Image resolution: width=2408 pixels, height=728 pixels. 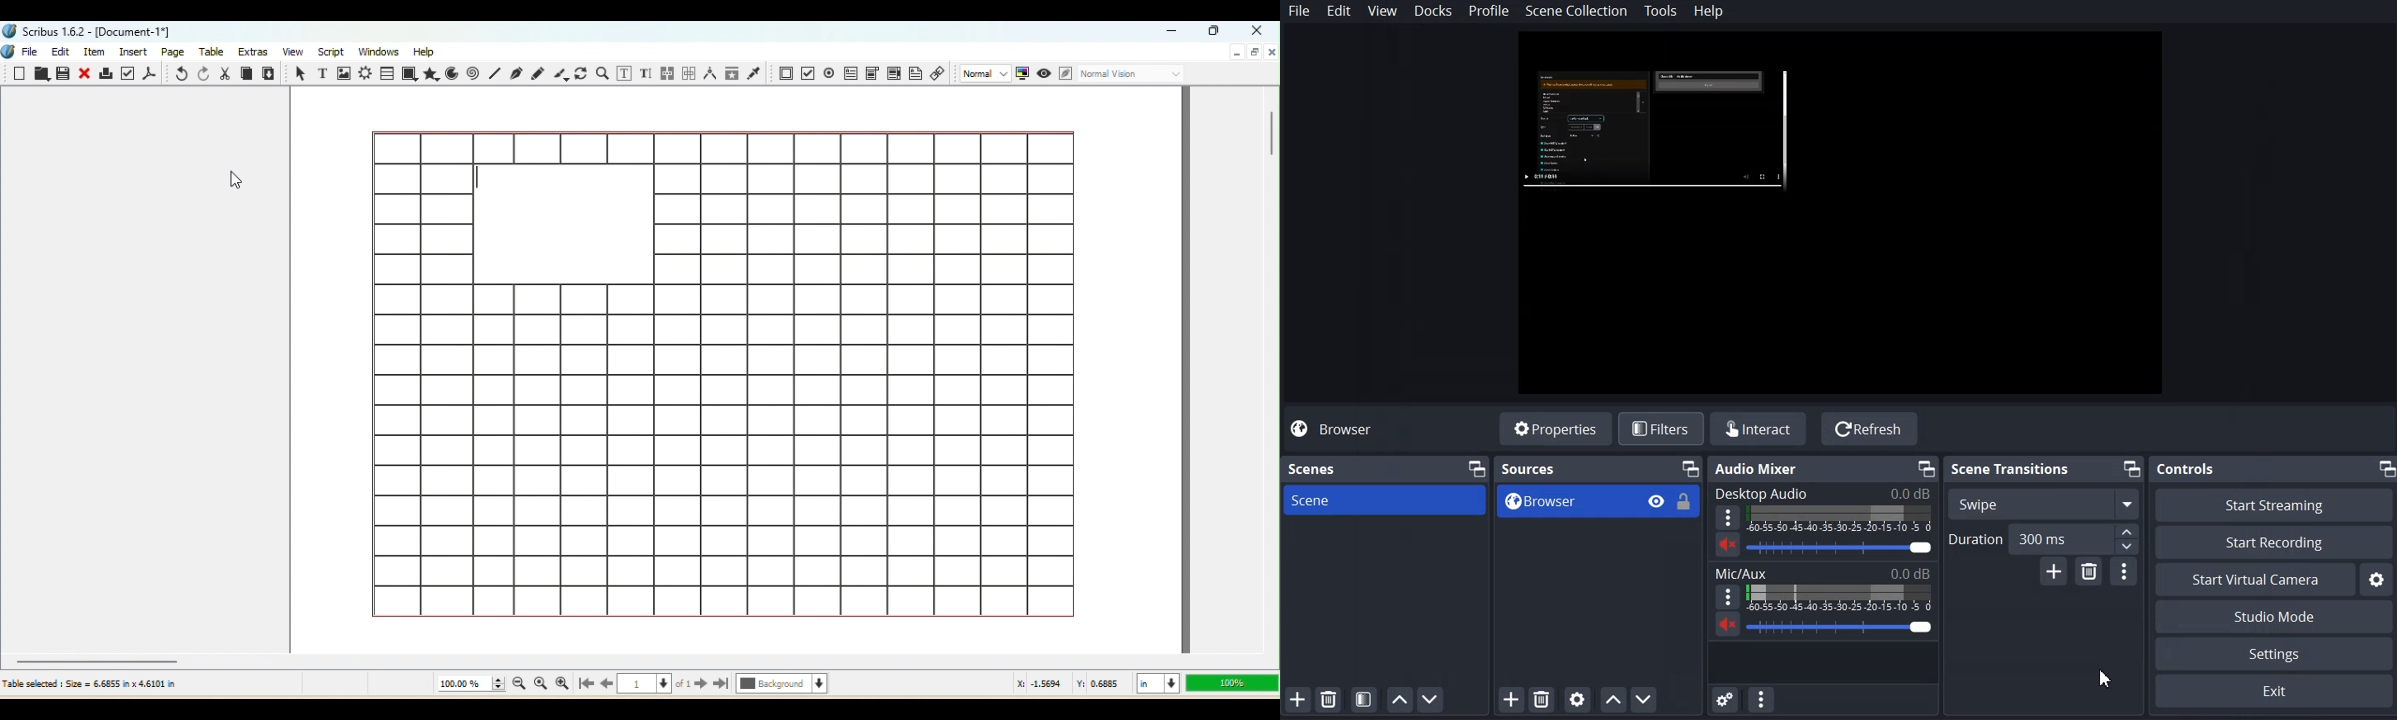 I want to click on Link annotation, so click(x=938, y=75).